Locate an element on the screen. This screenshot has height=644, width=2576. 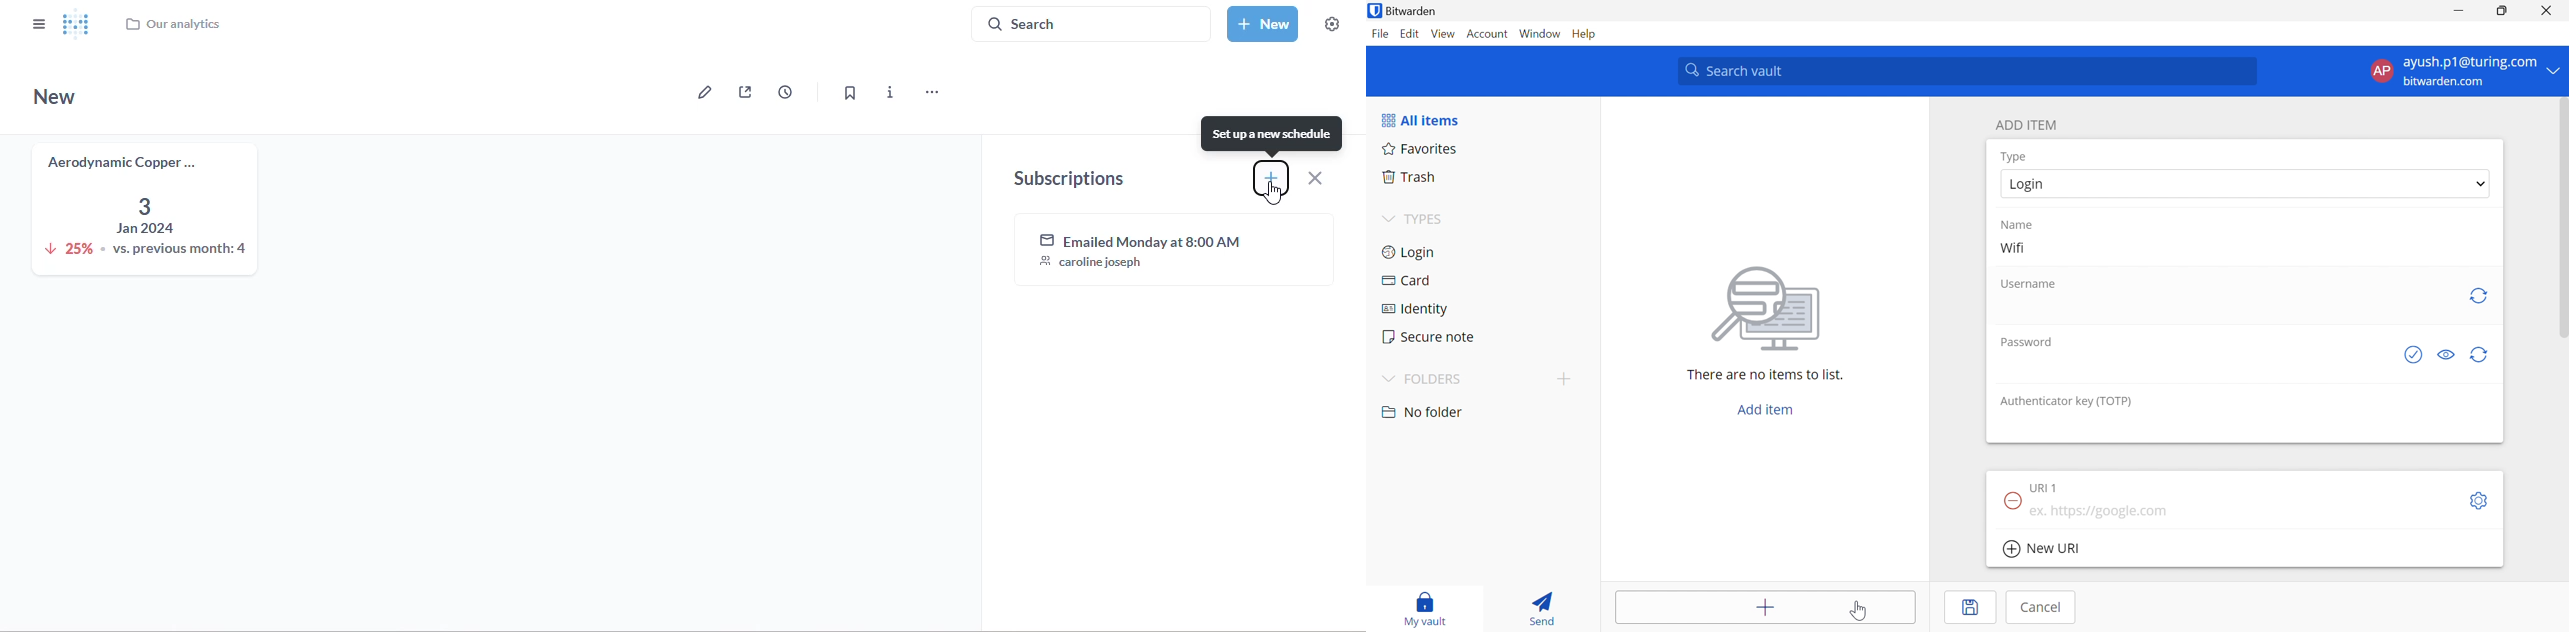
There are no items to list. is located at coordinates (1767, 374).